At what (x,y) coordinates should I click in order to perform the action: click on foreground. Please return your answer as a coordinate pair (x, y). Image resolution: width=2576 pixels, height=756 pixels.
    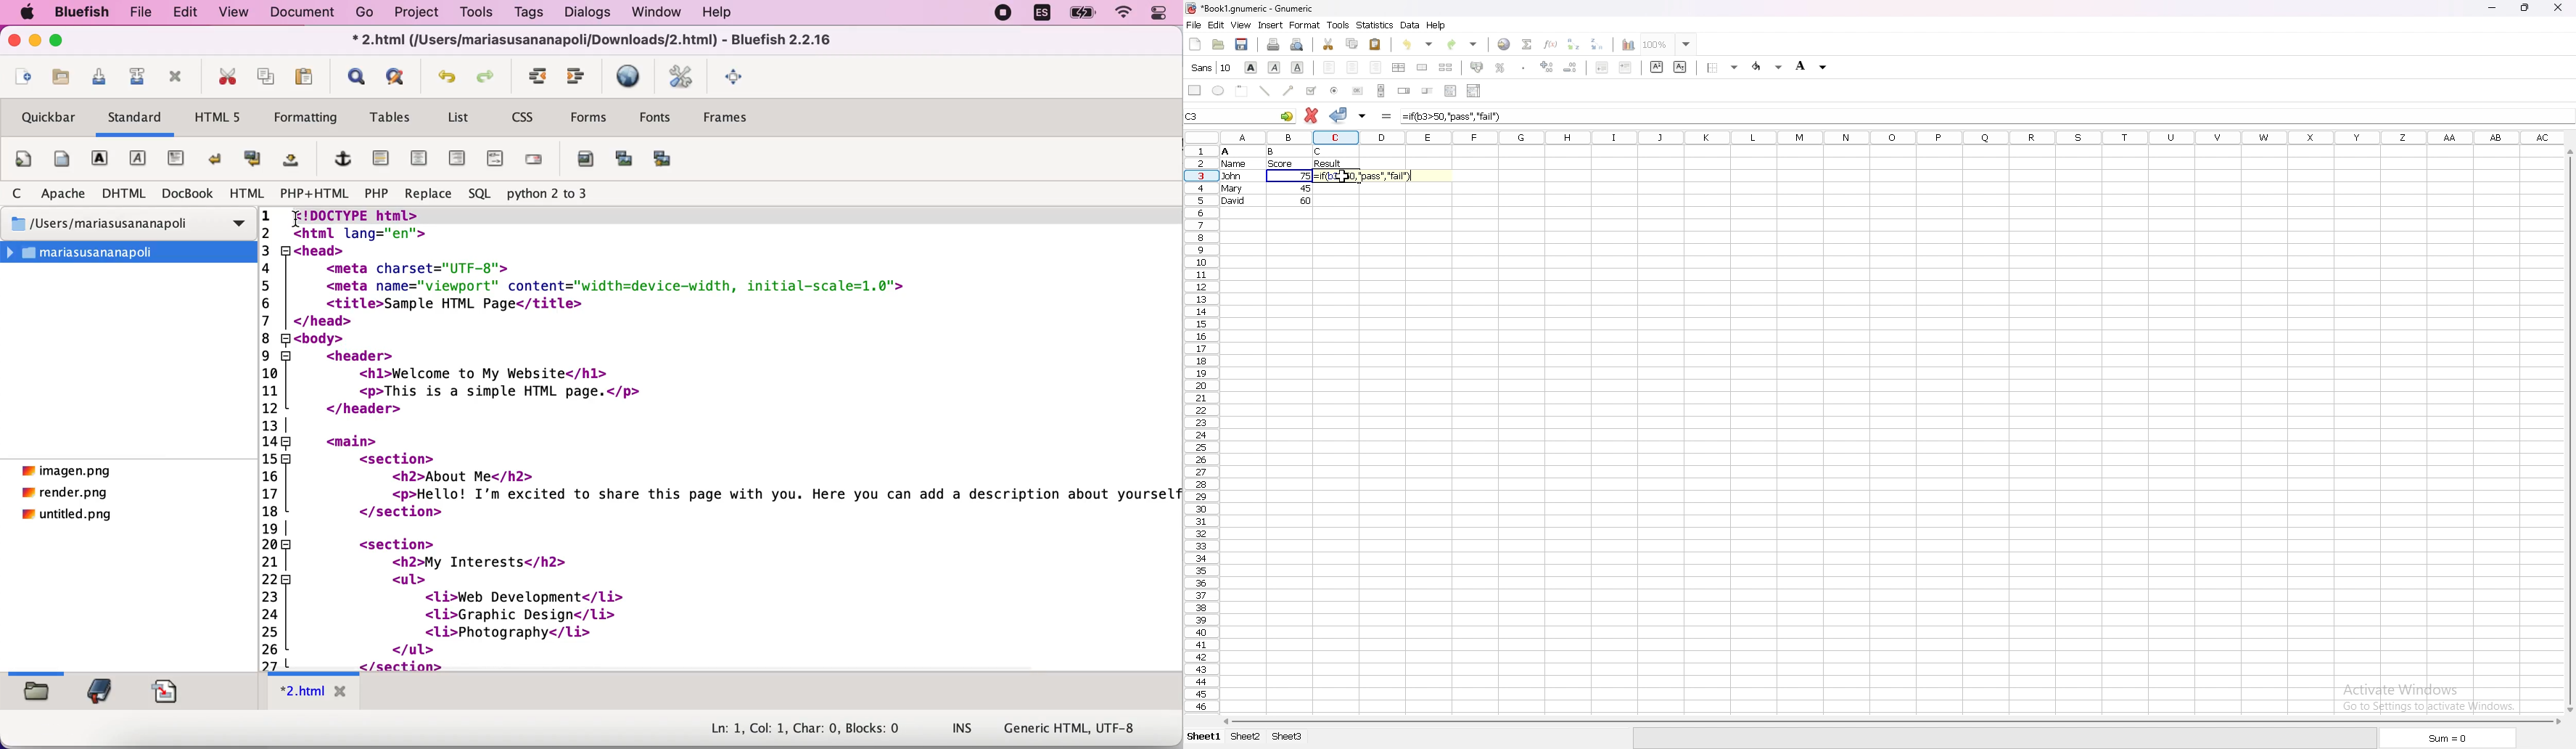
    Looking at the image, I should click on (1768, 66).